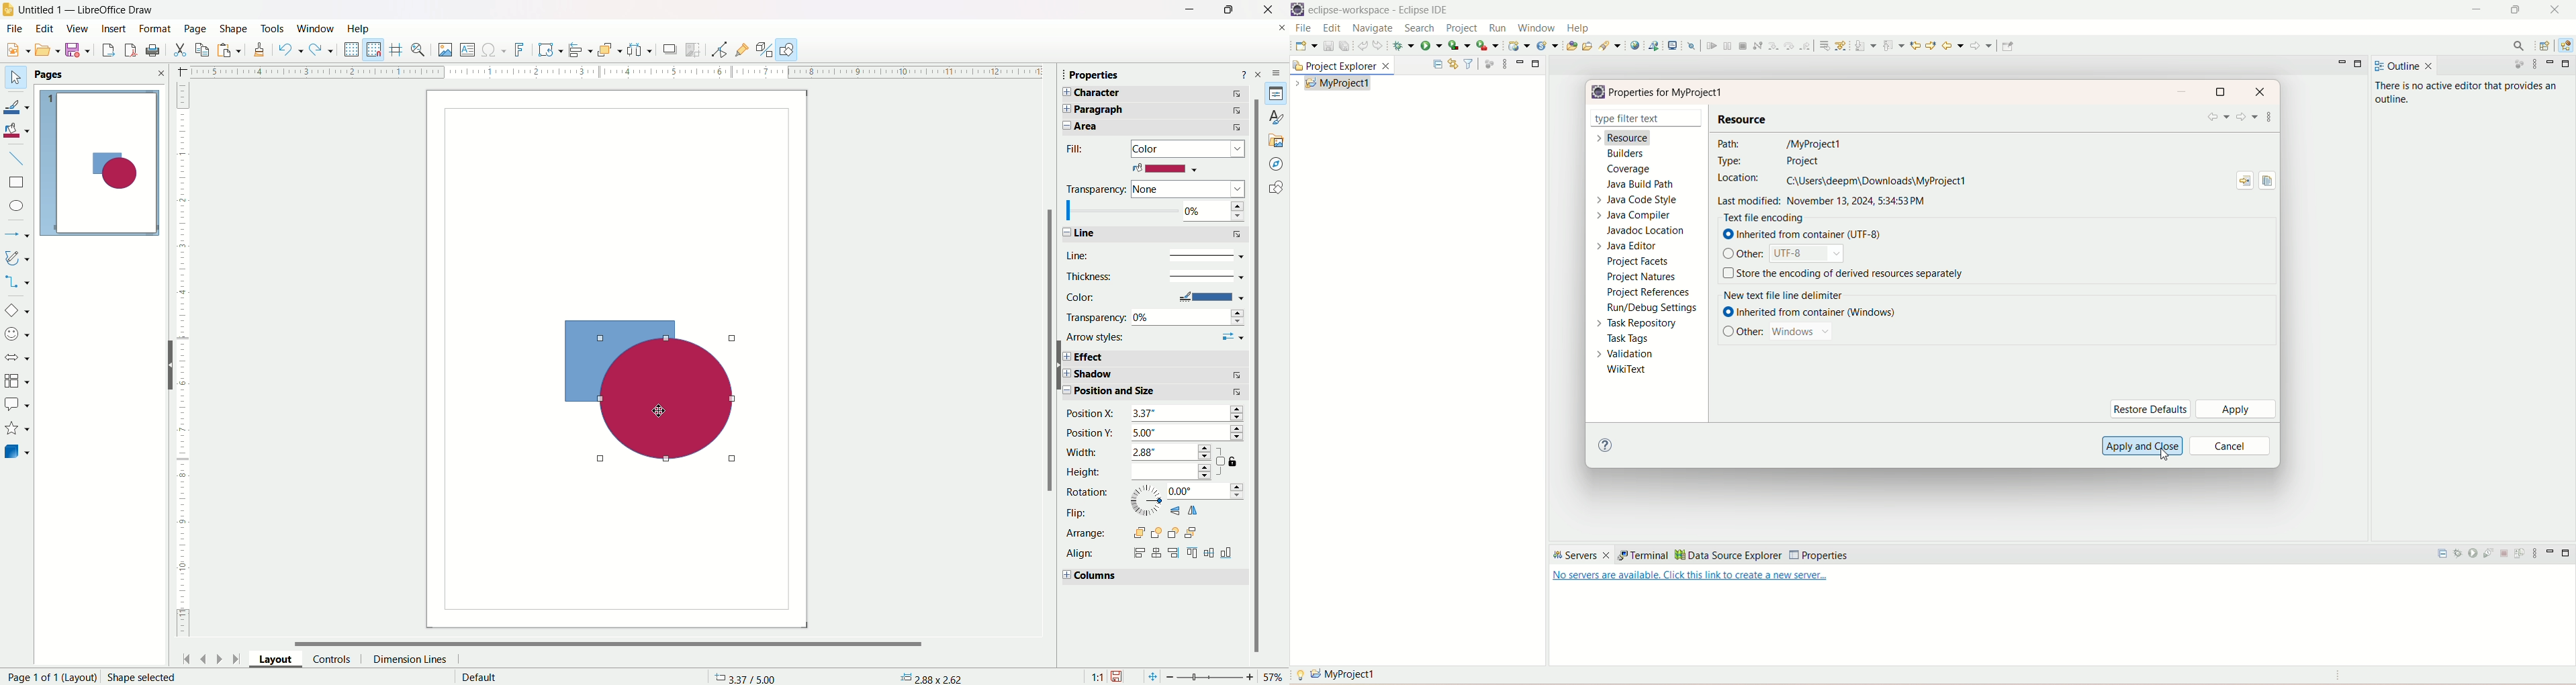 The image size is (2576, 700). I want to click on symbol shapes, so click(17, 334).